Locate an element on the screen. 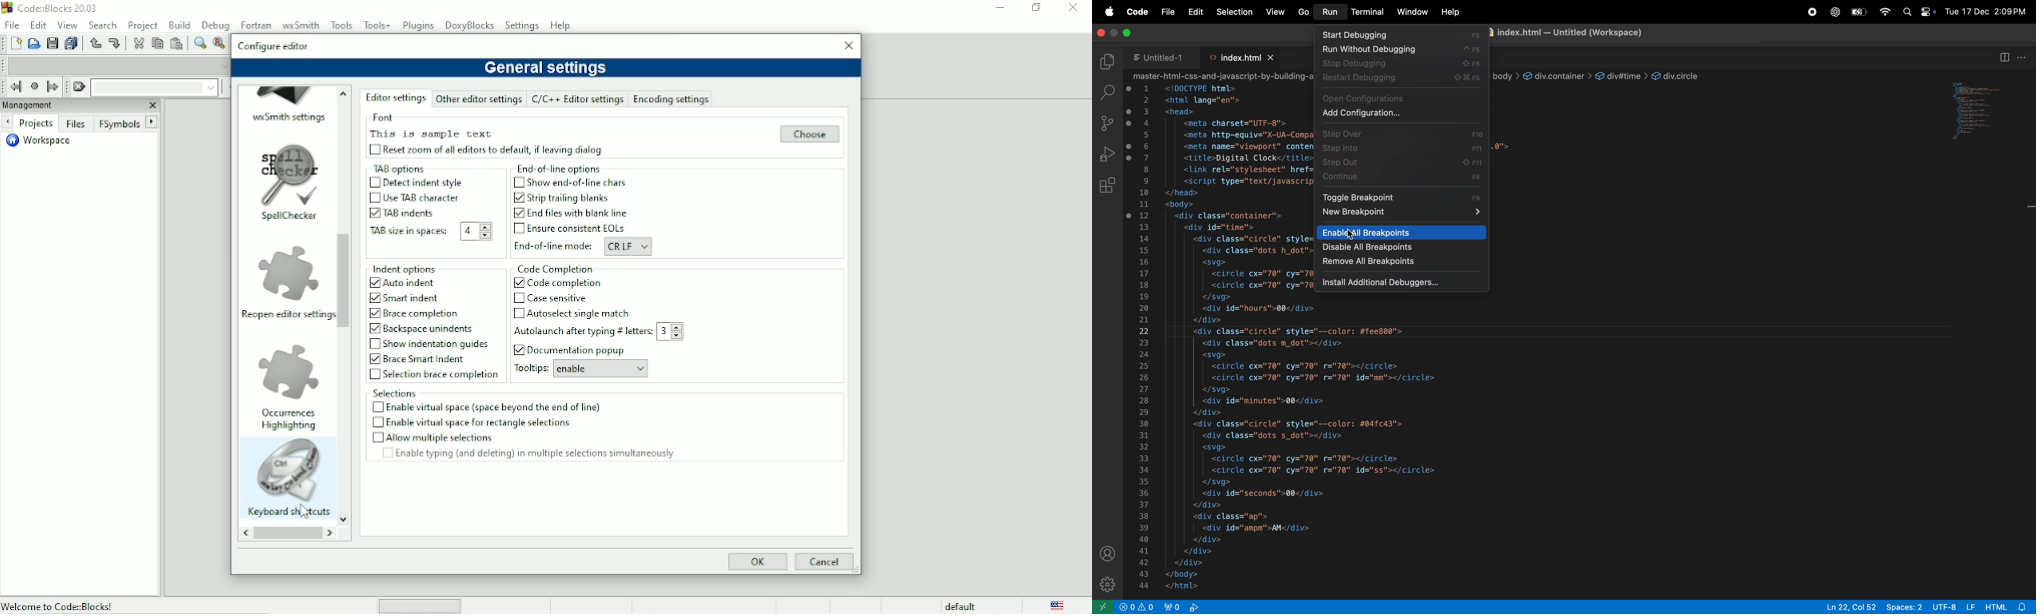 The width and height of the screenshot is (2044, 616). Plugins is located at coordinates (420, 25).